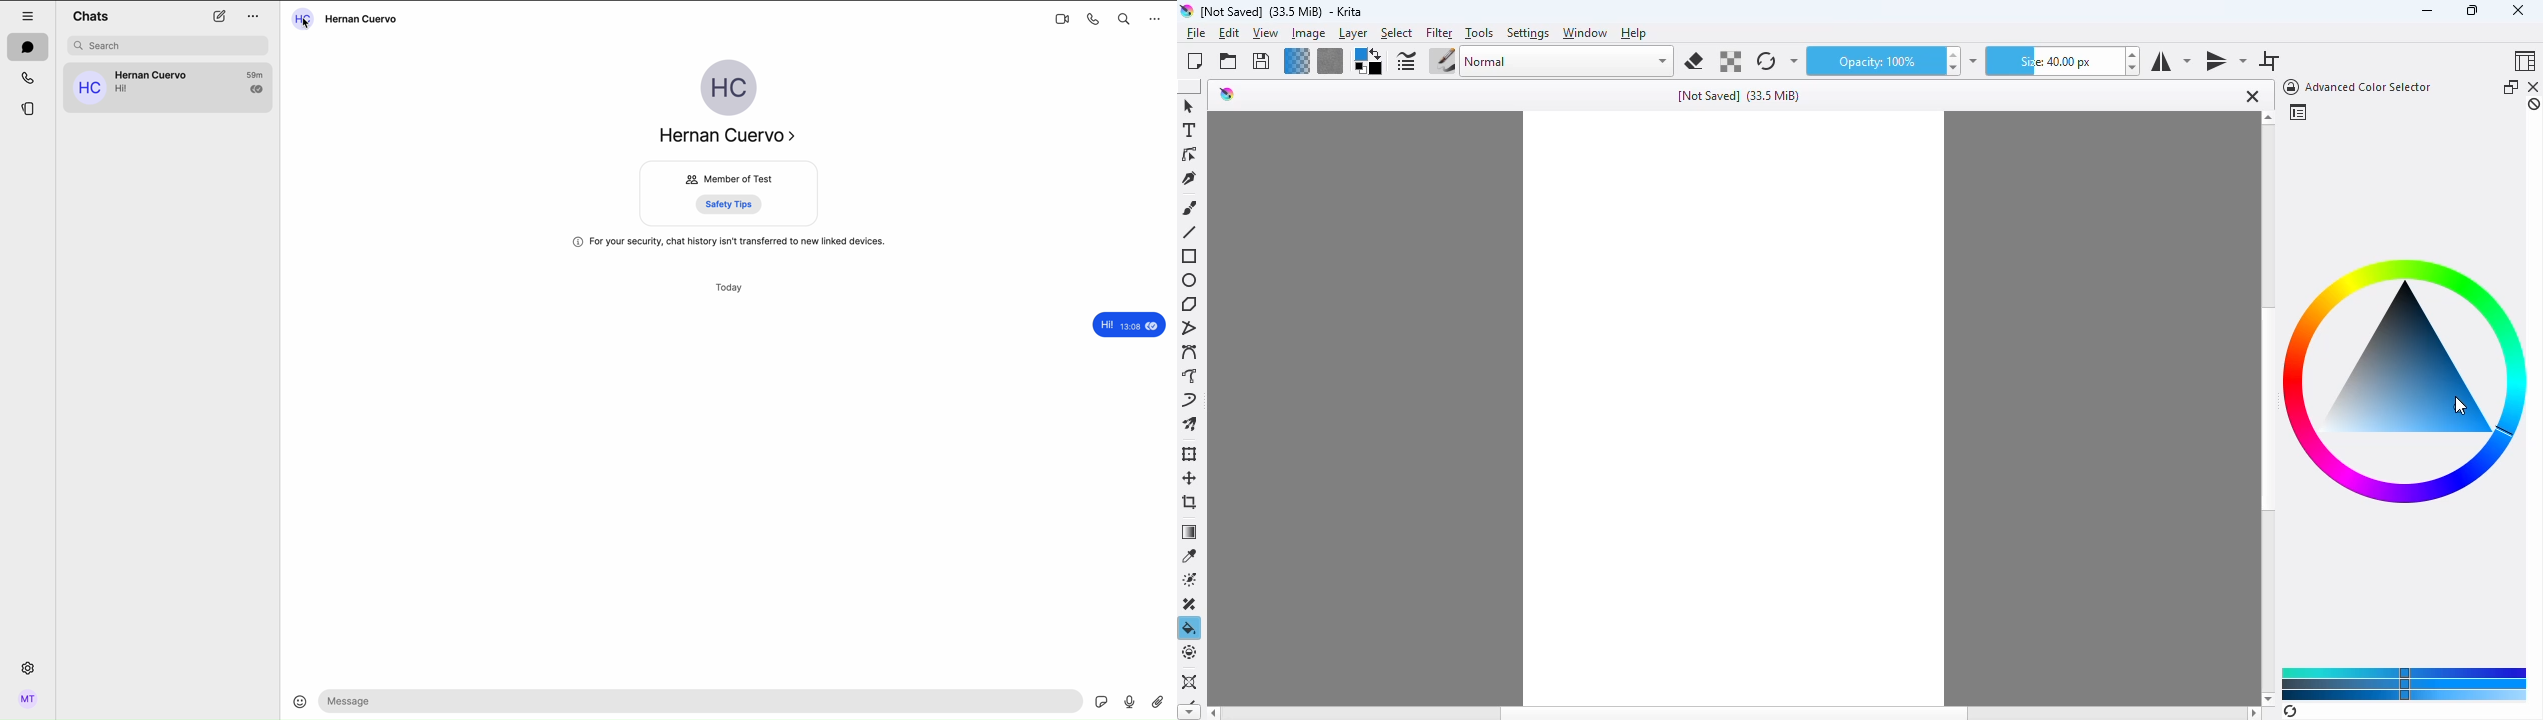 This screenshot has height=728, width=2548. Describe the element at coordinates (701, 703) in the screenshot. I see `message bar` at that location.